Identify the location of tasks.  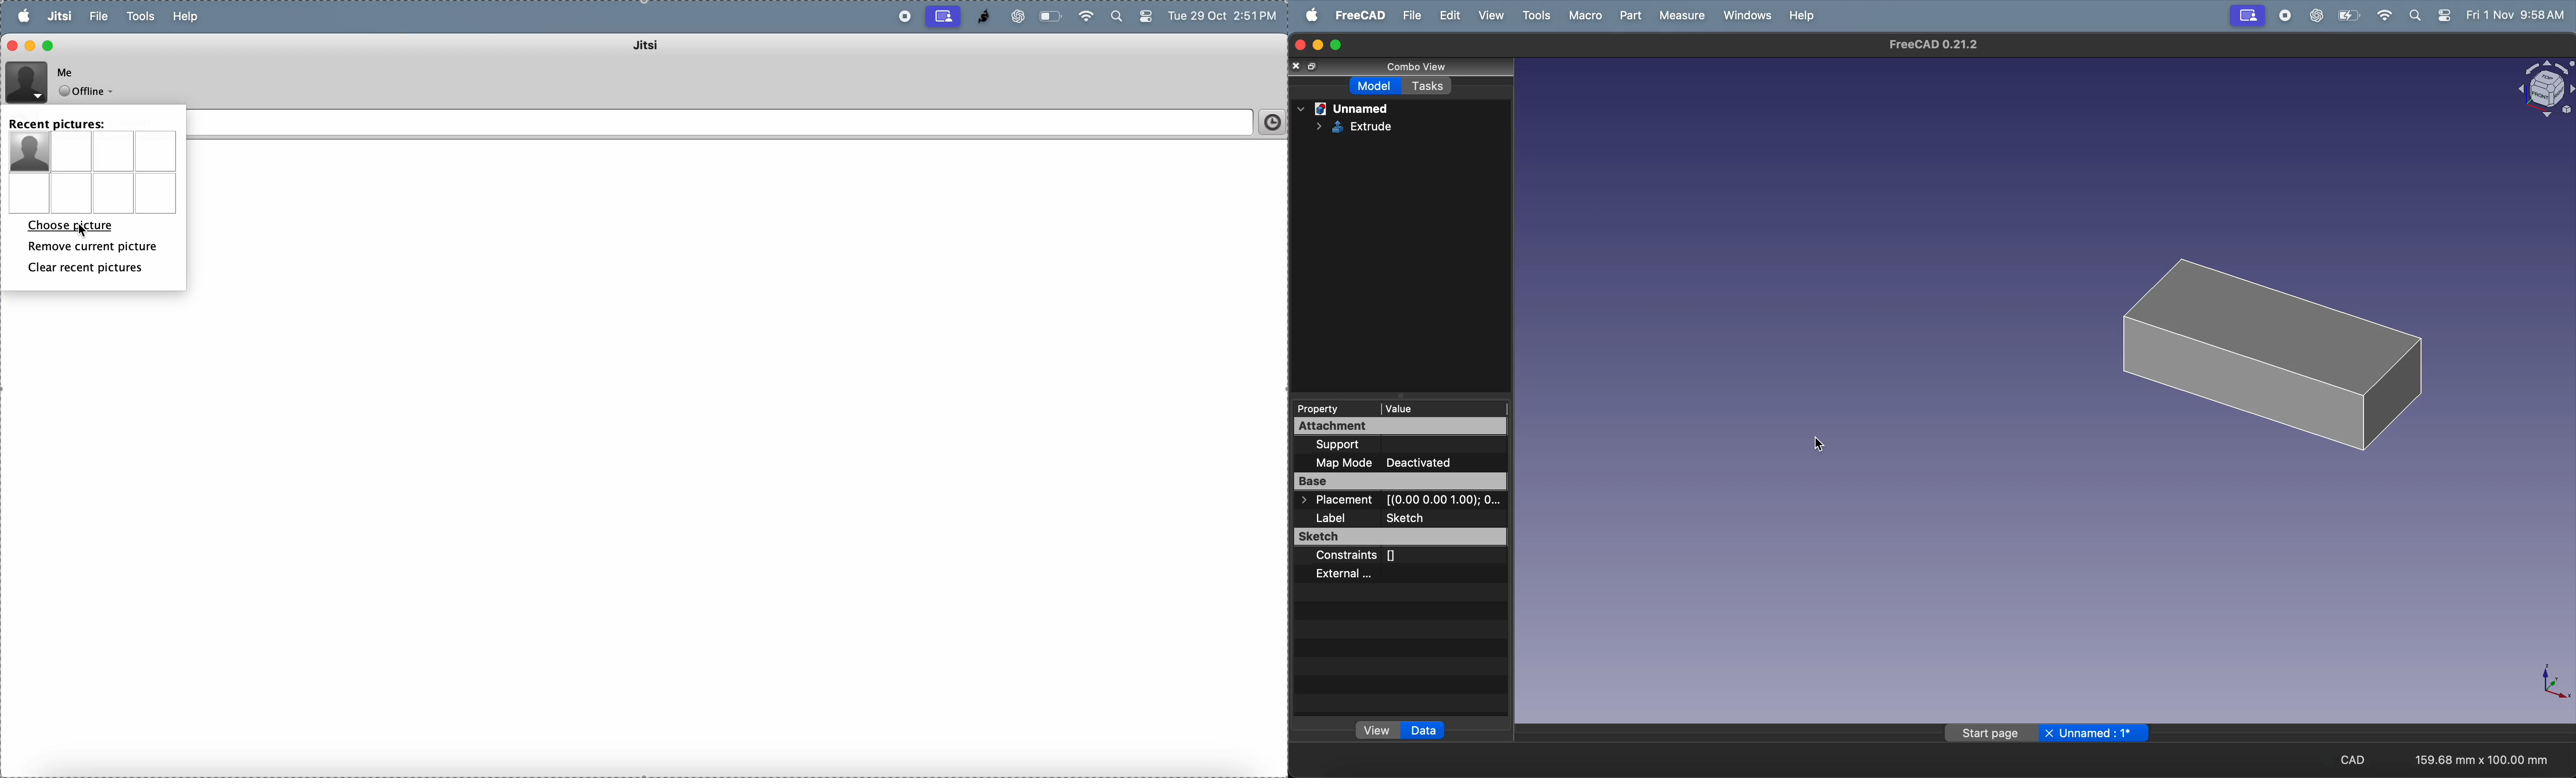
(1430, 89).